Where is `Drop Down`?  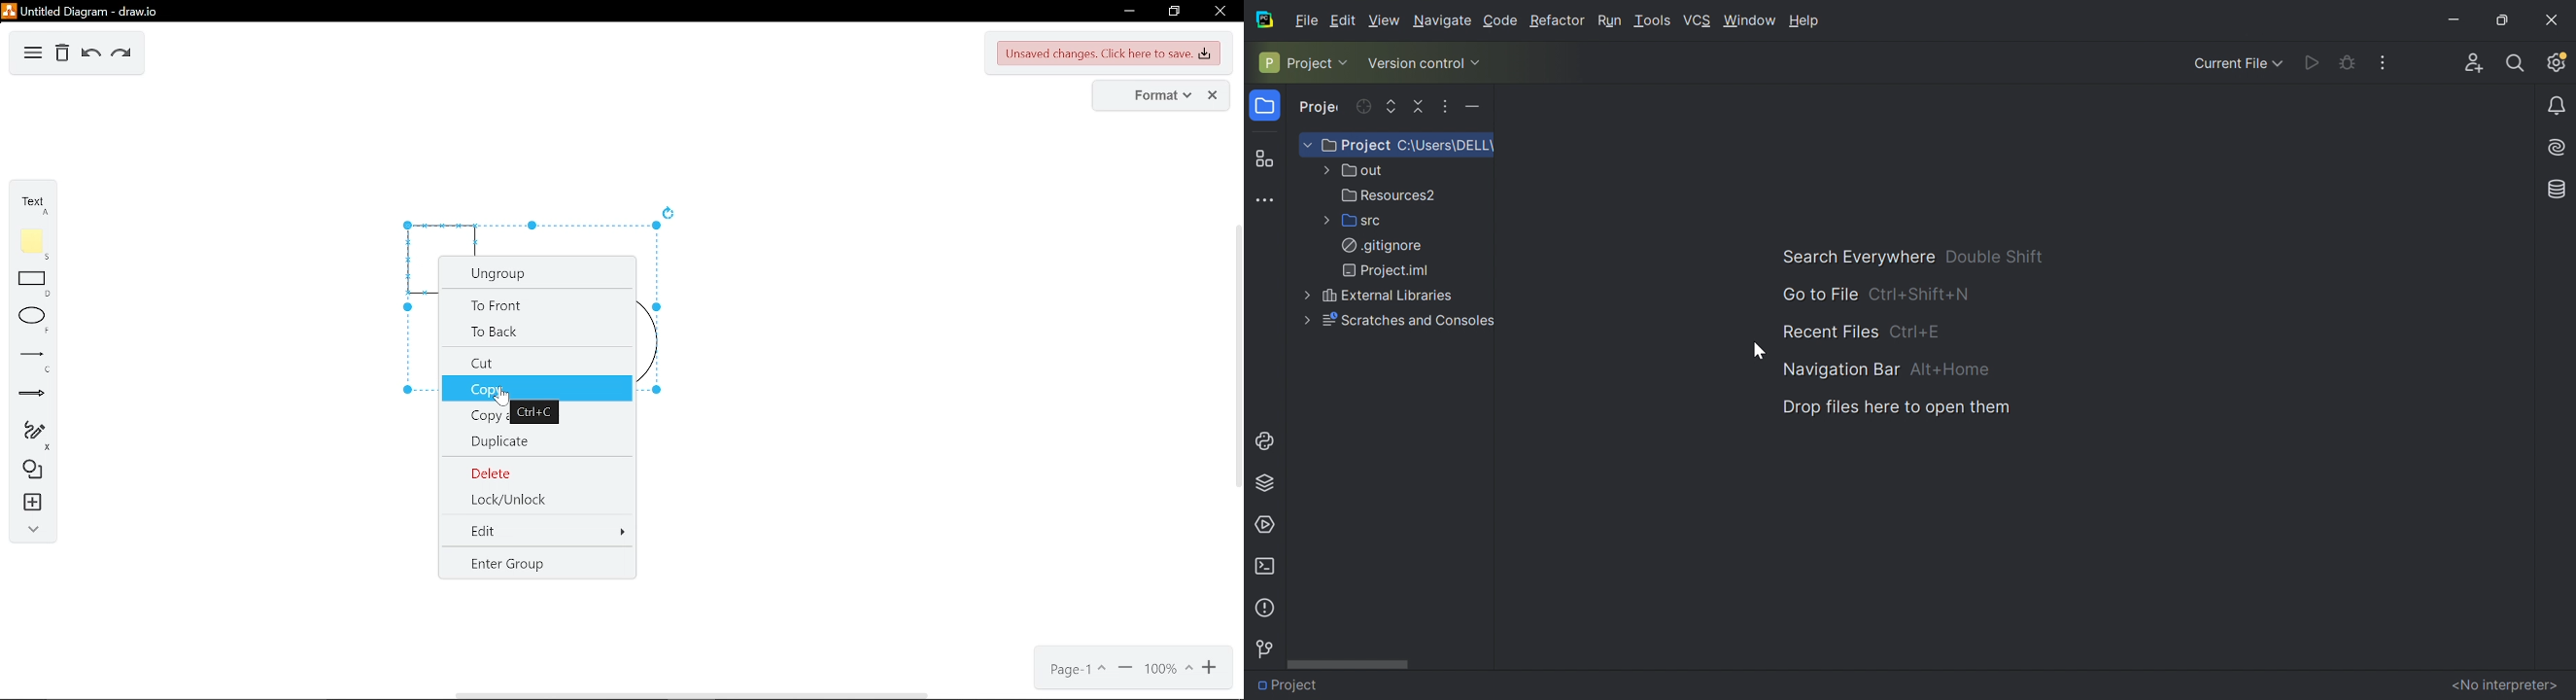 Drop Down is located at coordinates (1306, 145).